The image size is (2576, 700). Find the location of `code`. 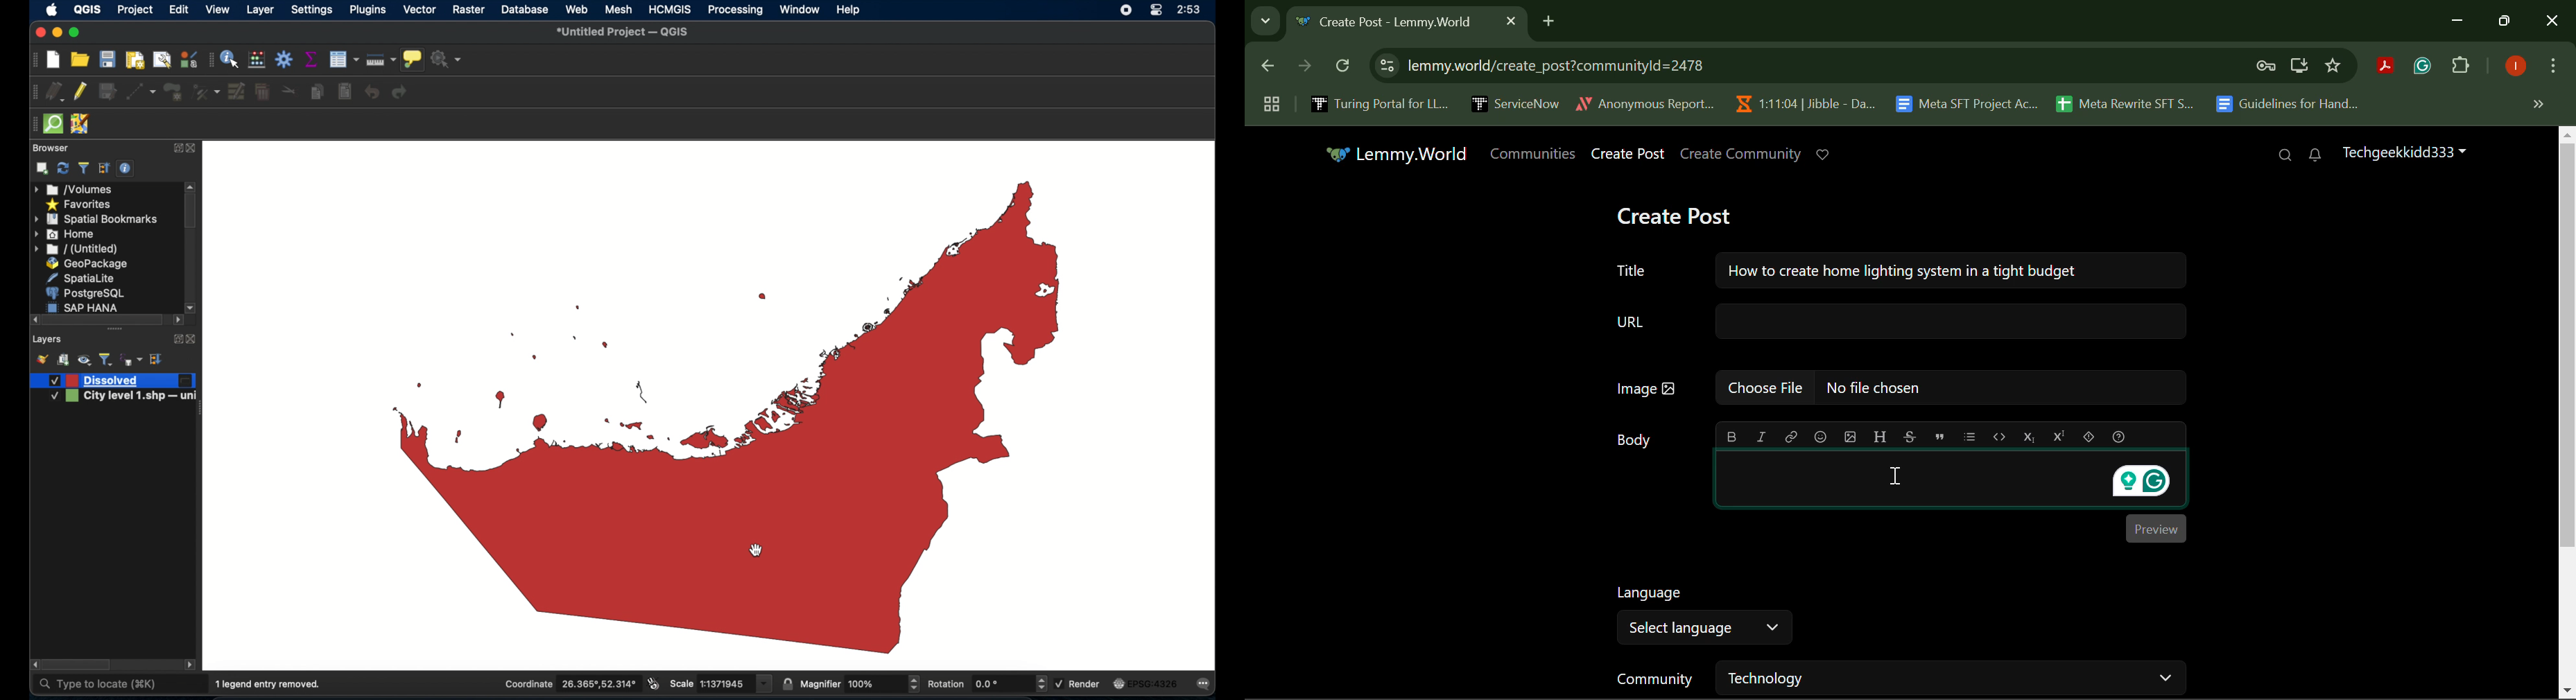

code is located at coordinates (1998, 435).